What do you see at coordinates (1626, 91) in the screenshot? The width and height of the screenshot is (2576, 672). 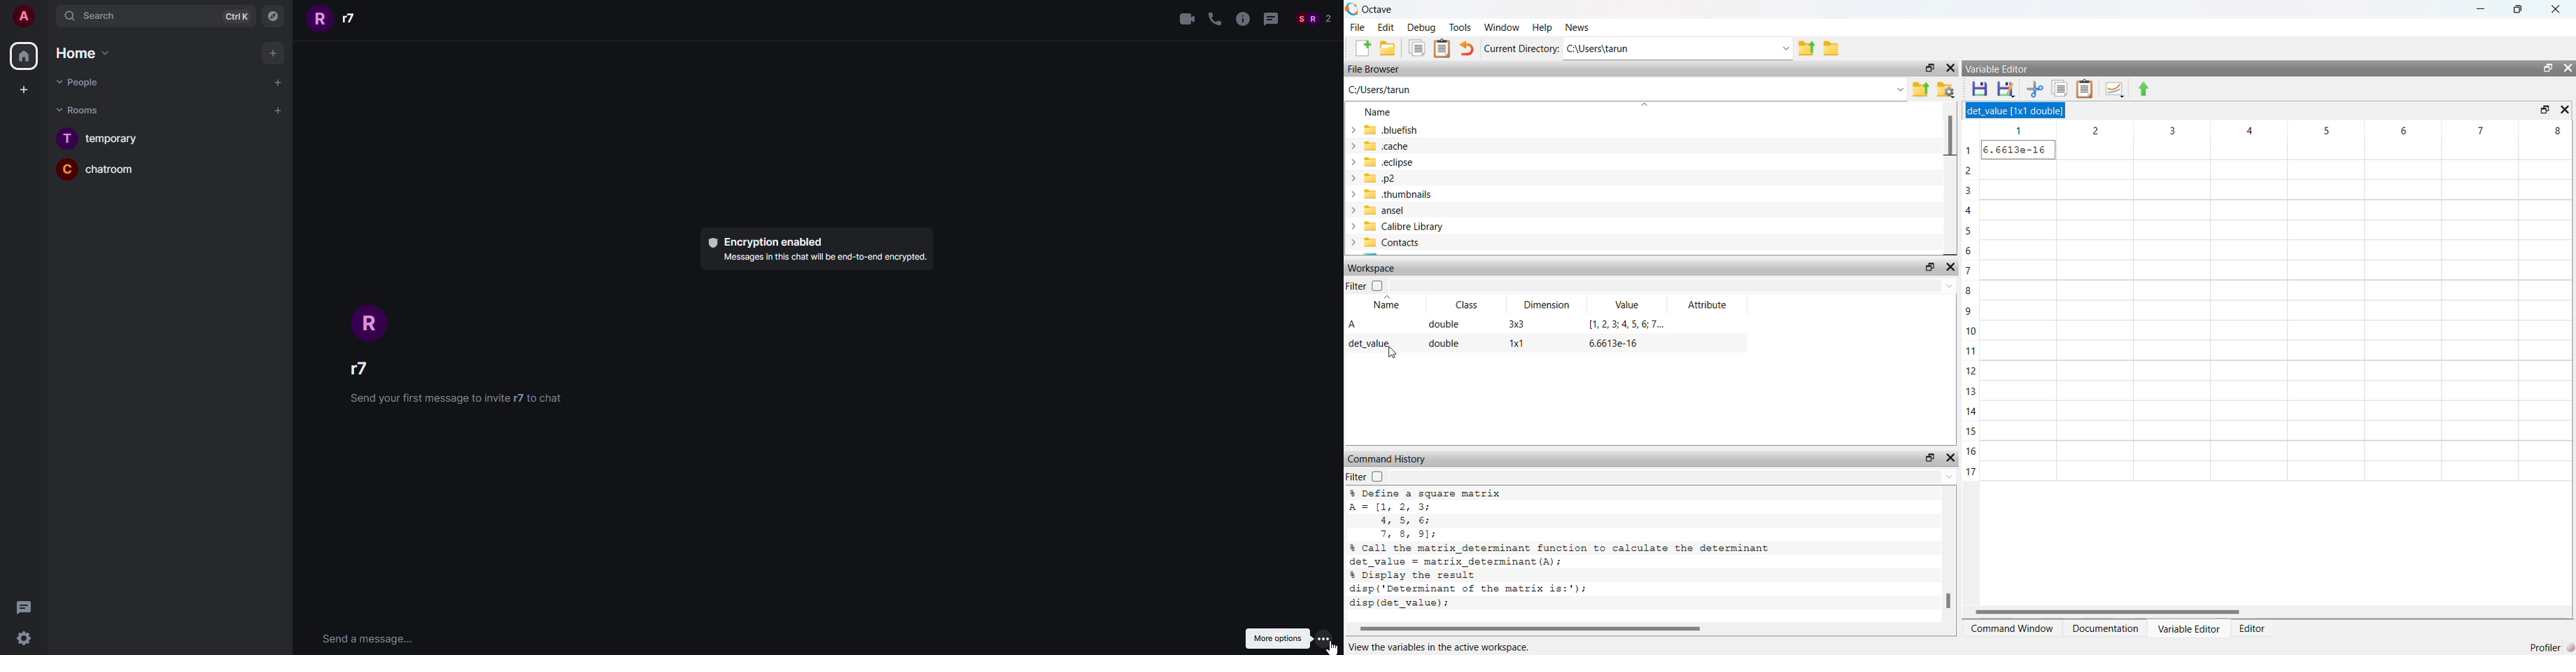 I see `C:/Users/tarun` at bounding box center [1626, 91].